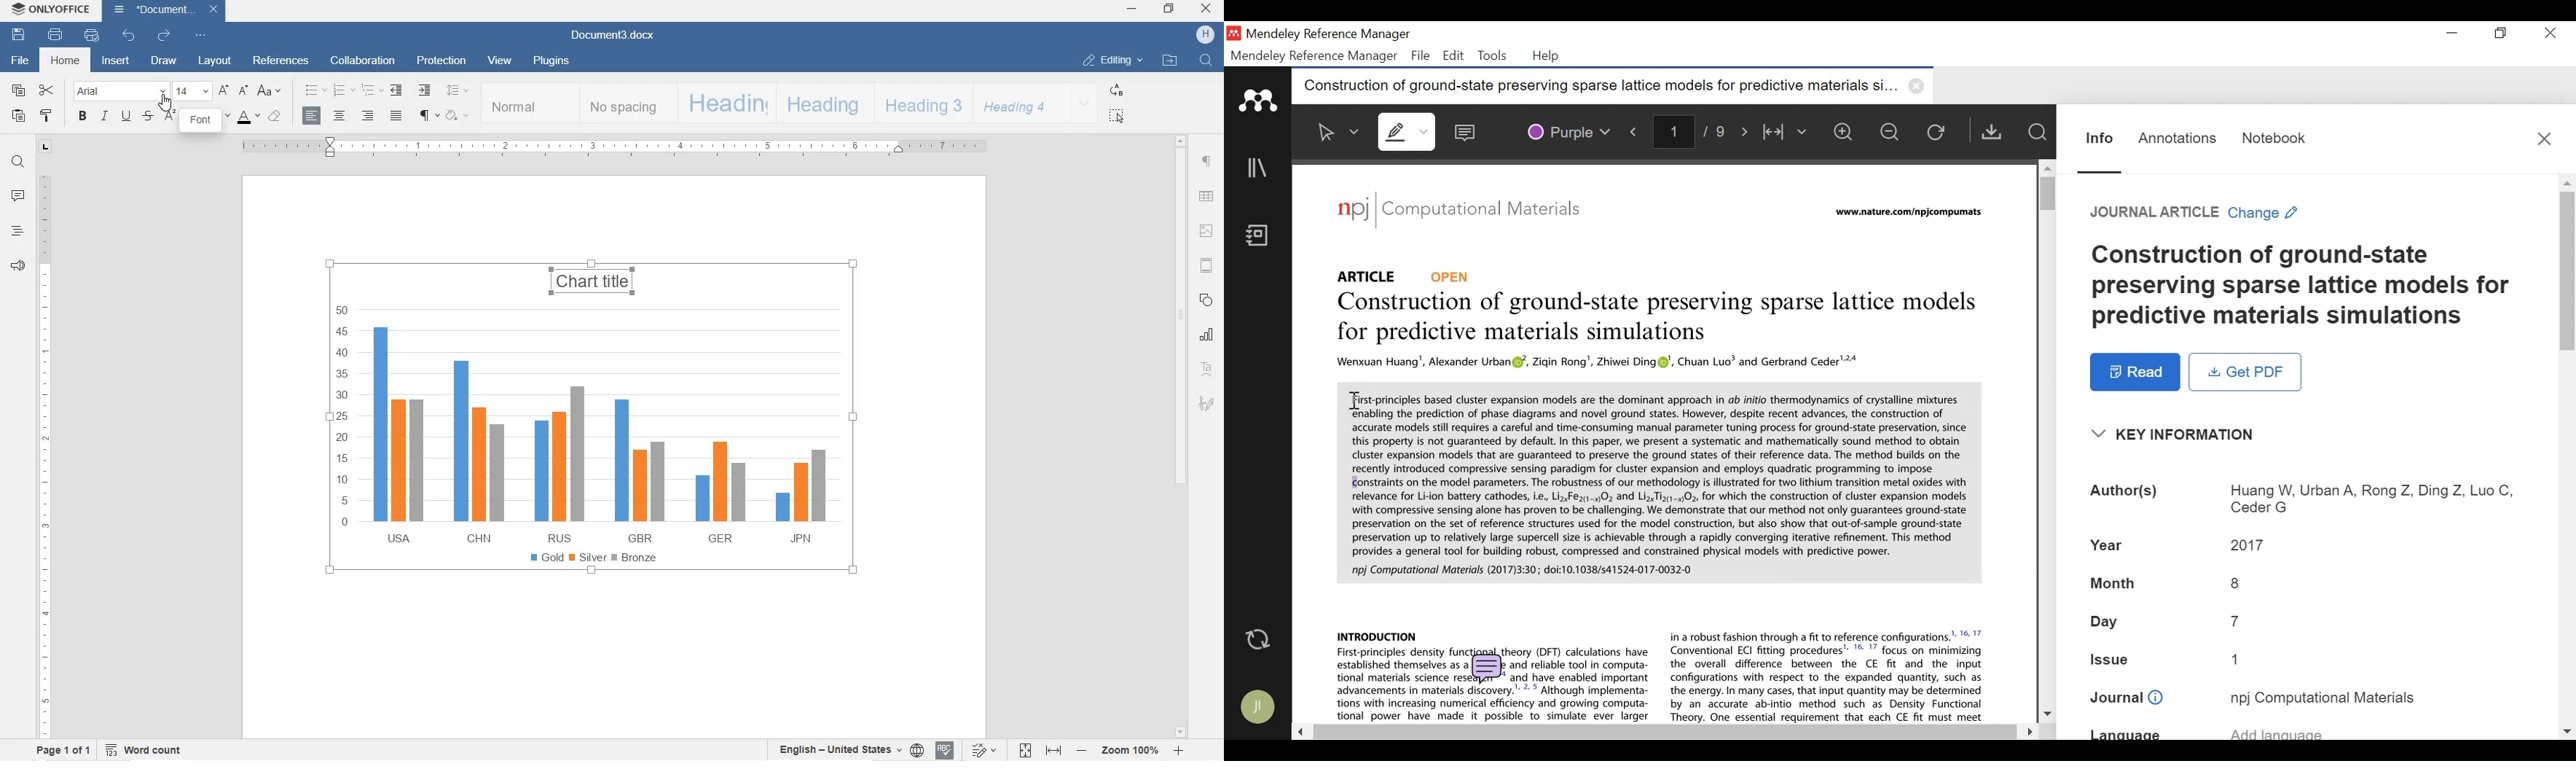 The width and height of the screenshot is (2576, 784). What do you see at coordinates (458, 115) in the screenshot?
I see `SHADING` at bounding box center [458, 115].